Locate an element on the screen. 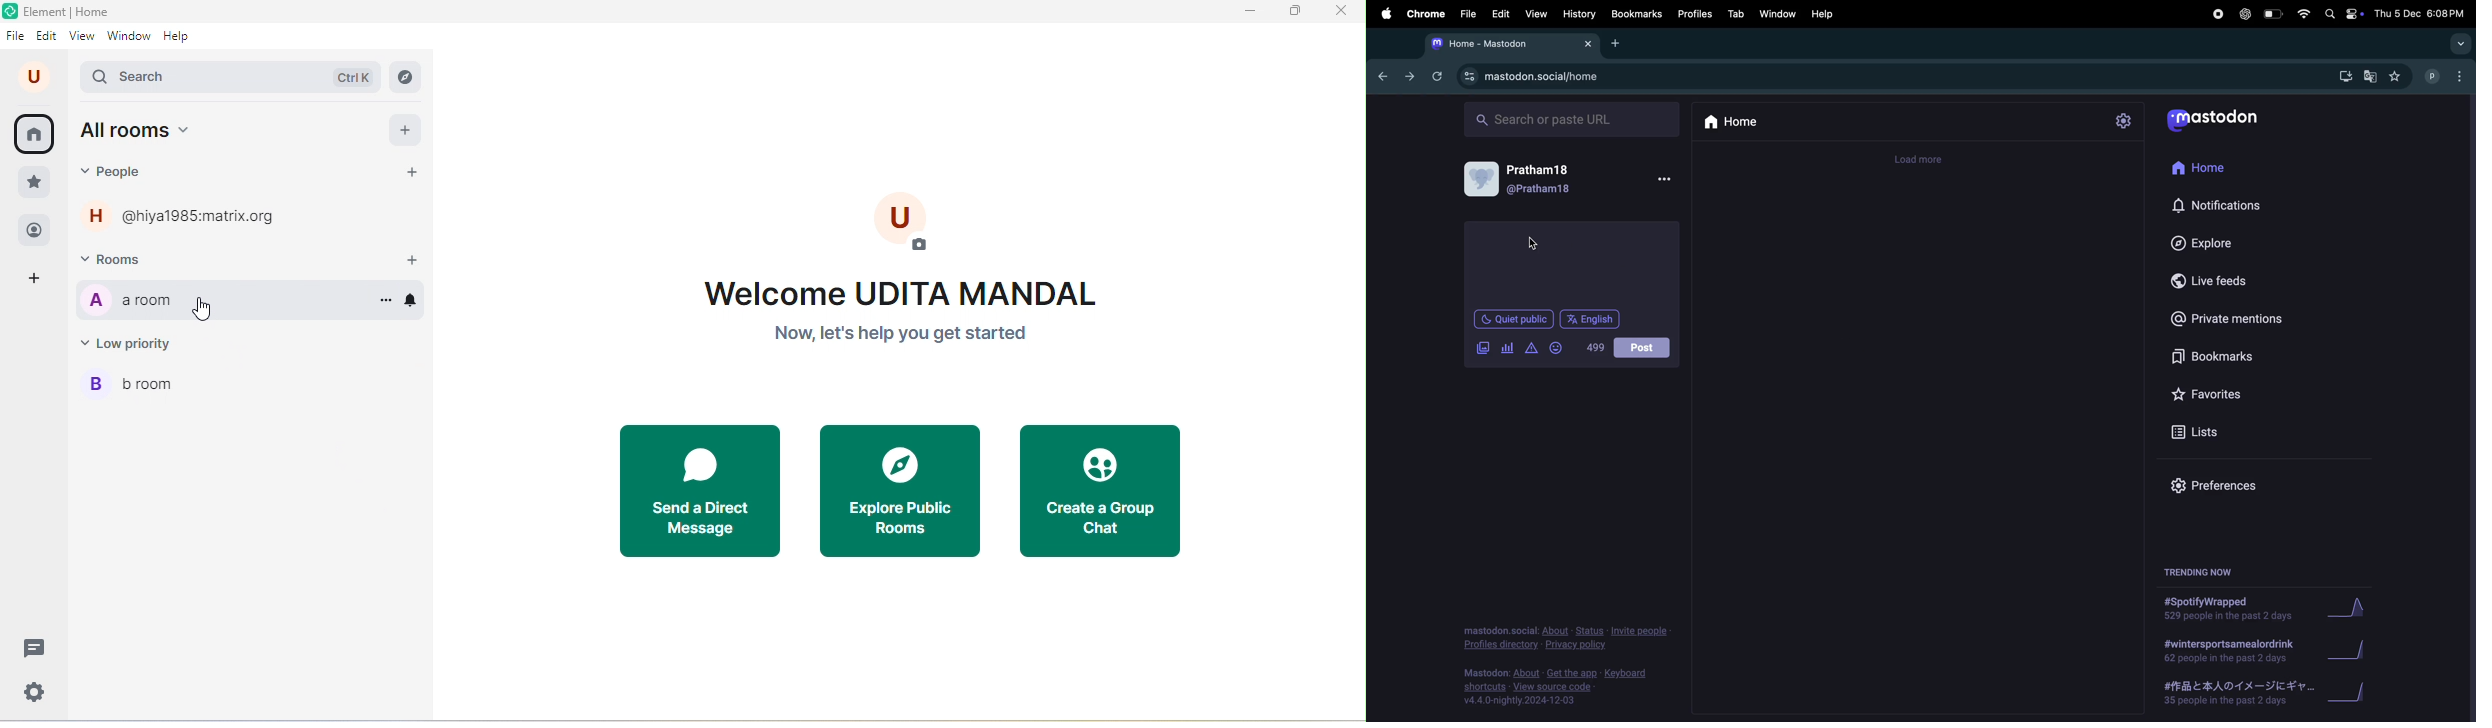 This screenshot has width=2492, height=728. explore public rooms is located at coordinates (899, 491).